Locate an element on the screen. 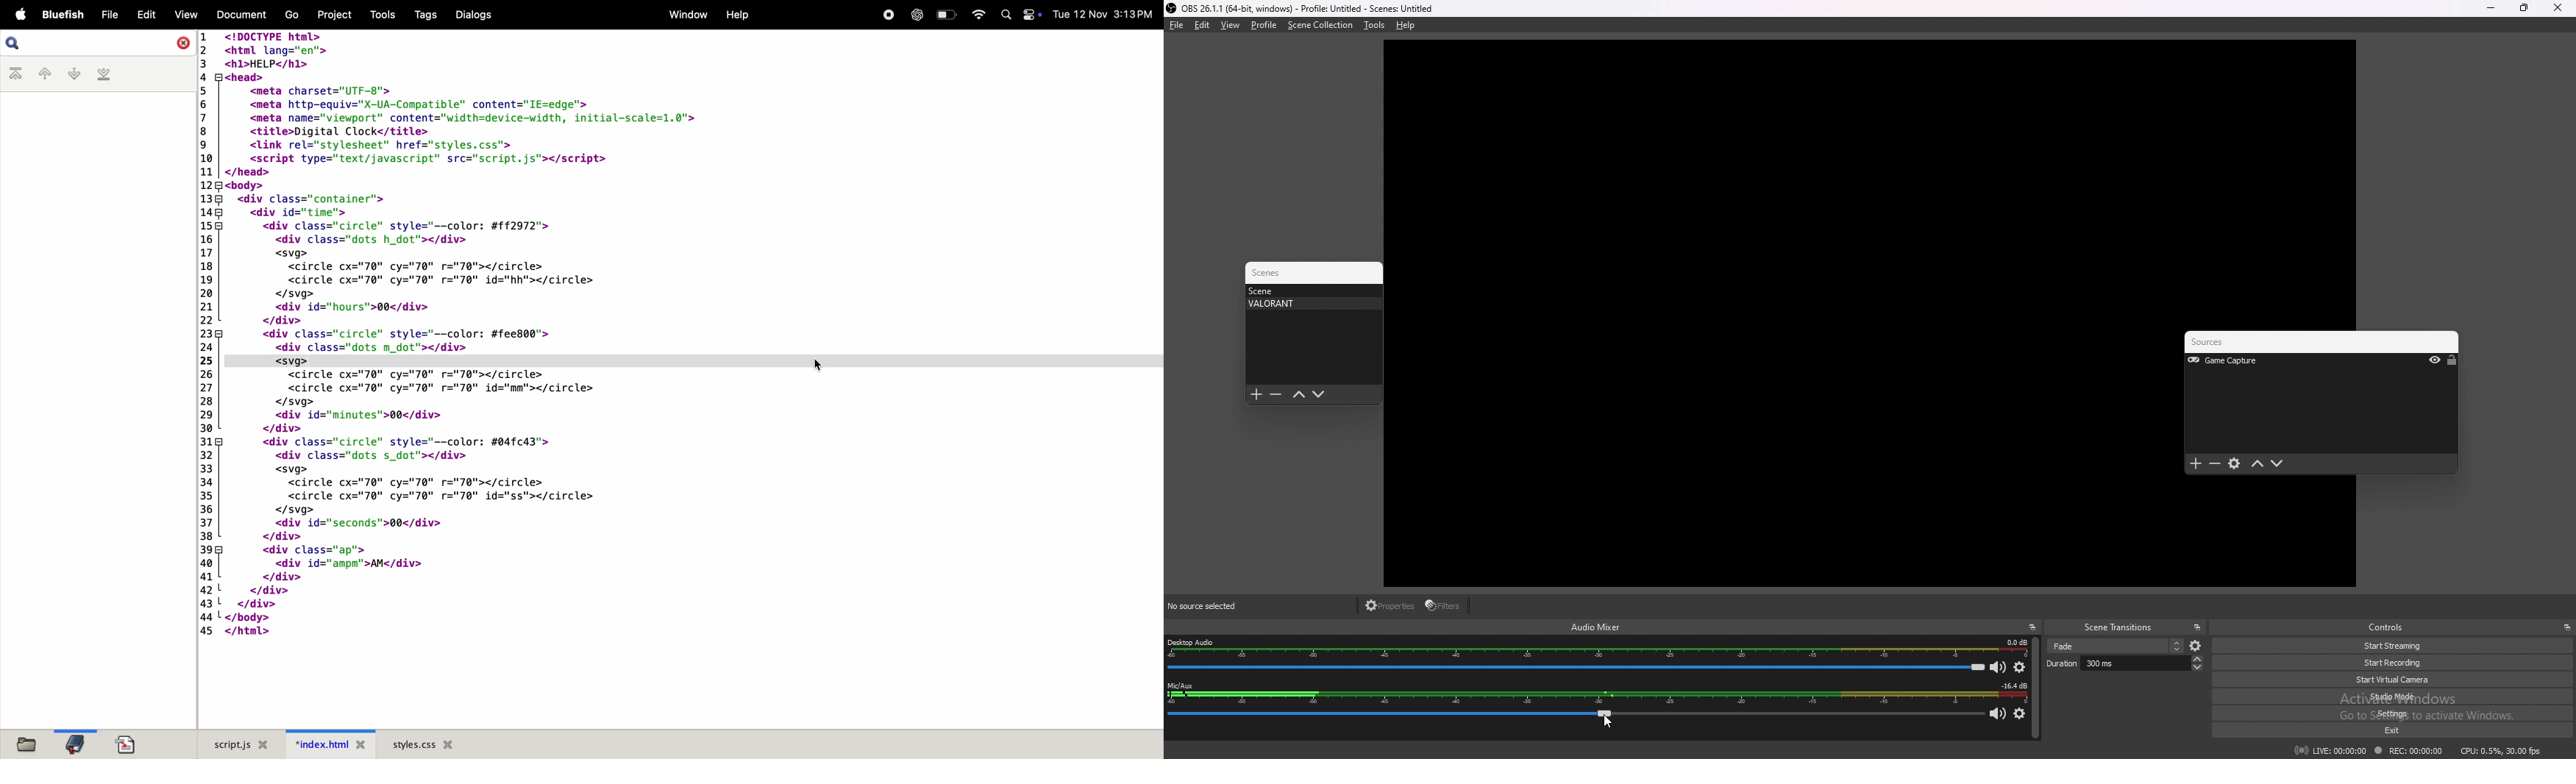  search  is located at coordinates (98, 43).